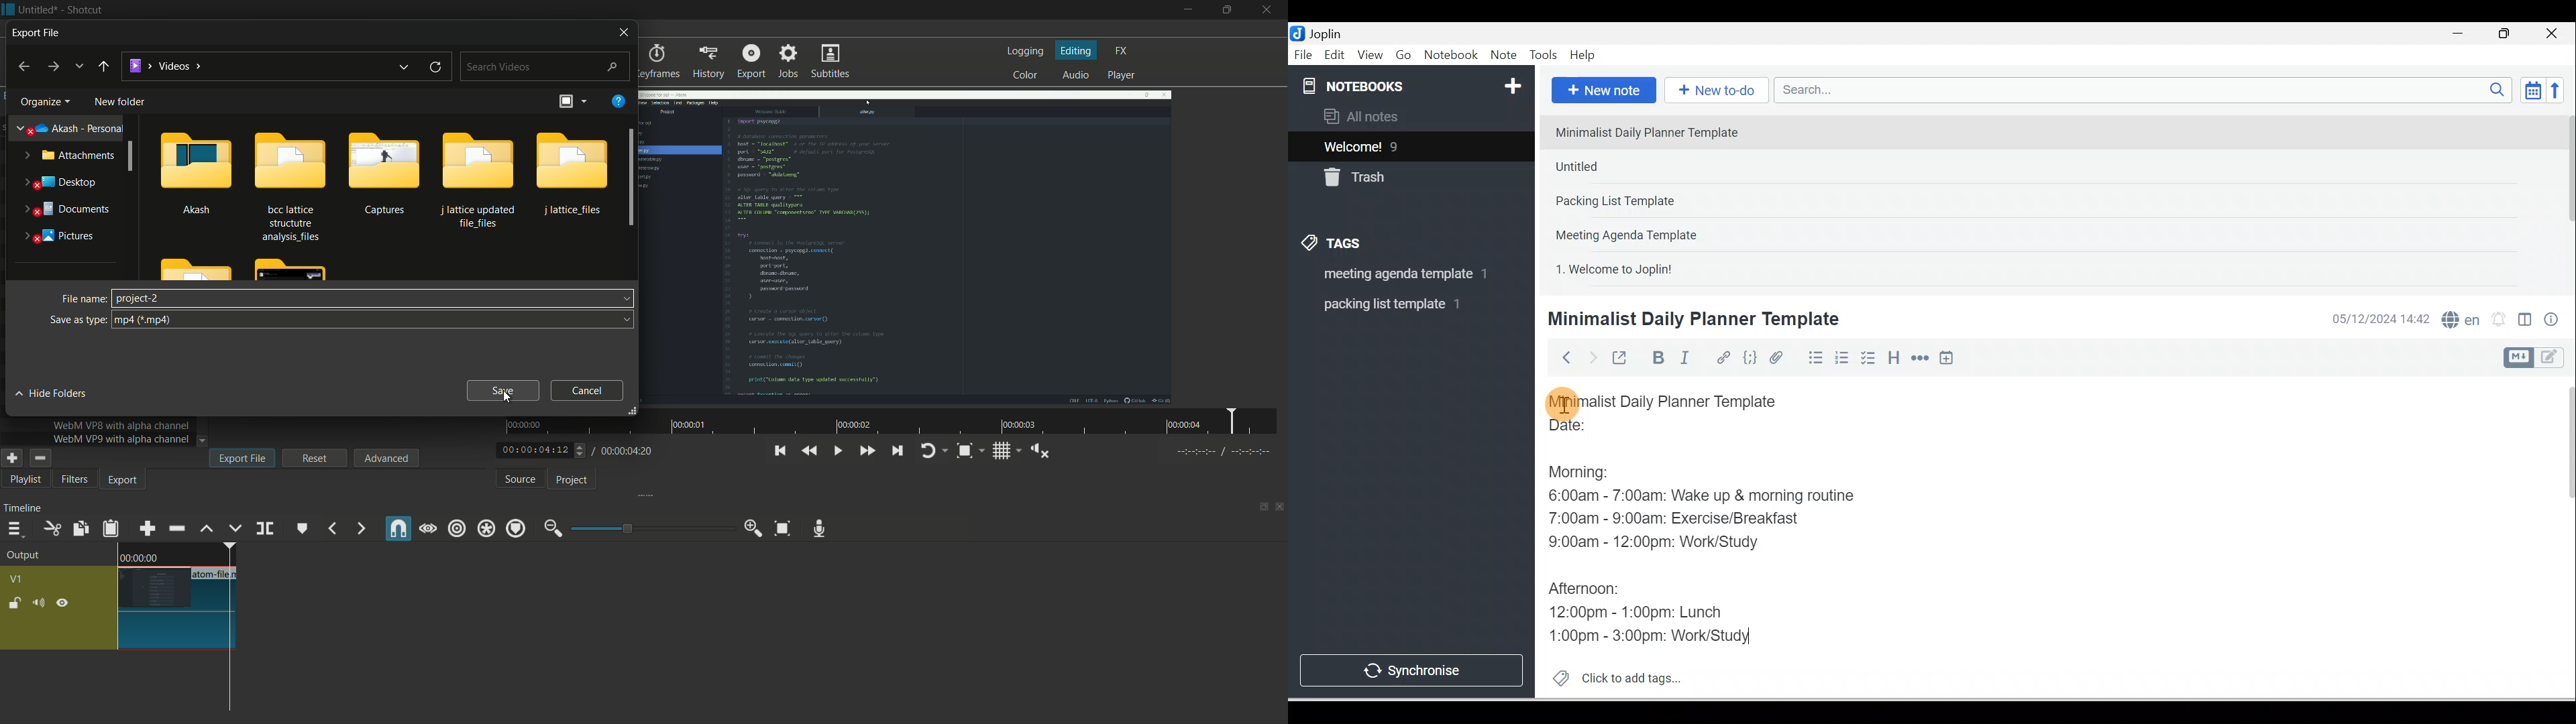 This screenshot has width=2576, height=728. What do you see at coordinates (1122, 50) in the screenshot?
I see `fx` at bounding box center [1122, 50].